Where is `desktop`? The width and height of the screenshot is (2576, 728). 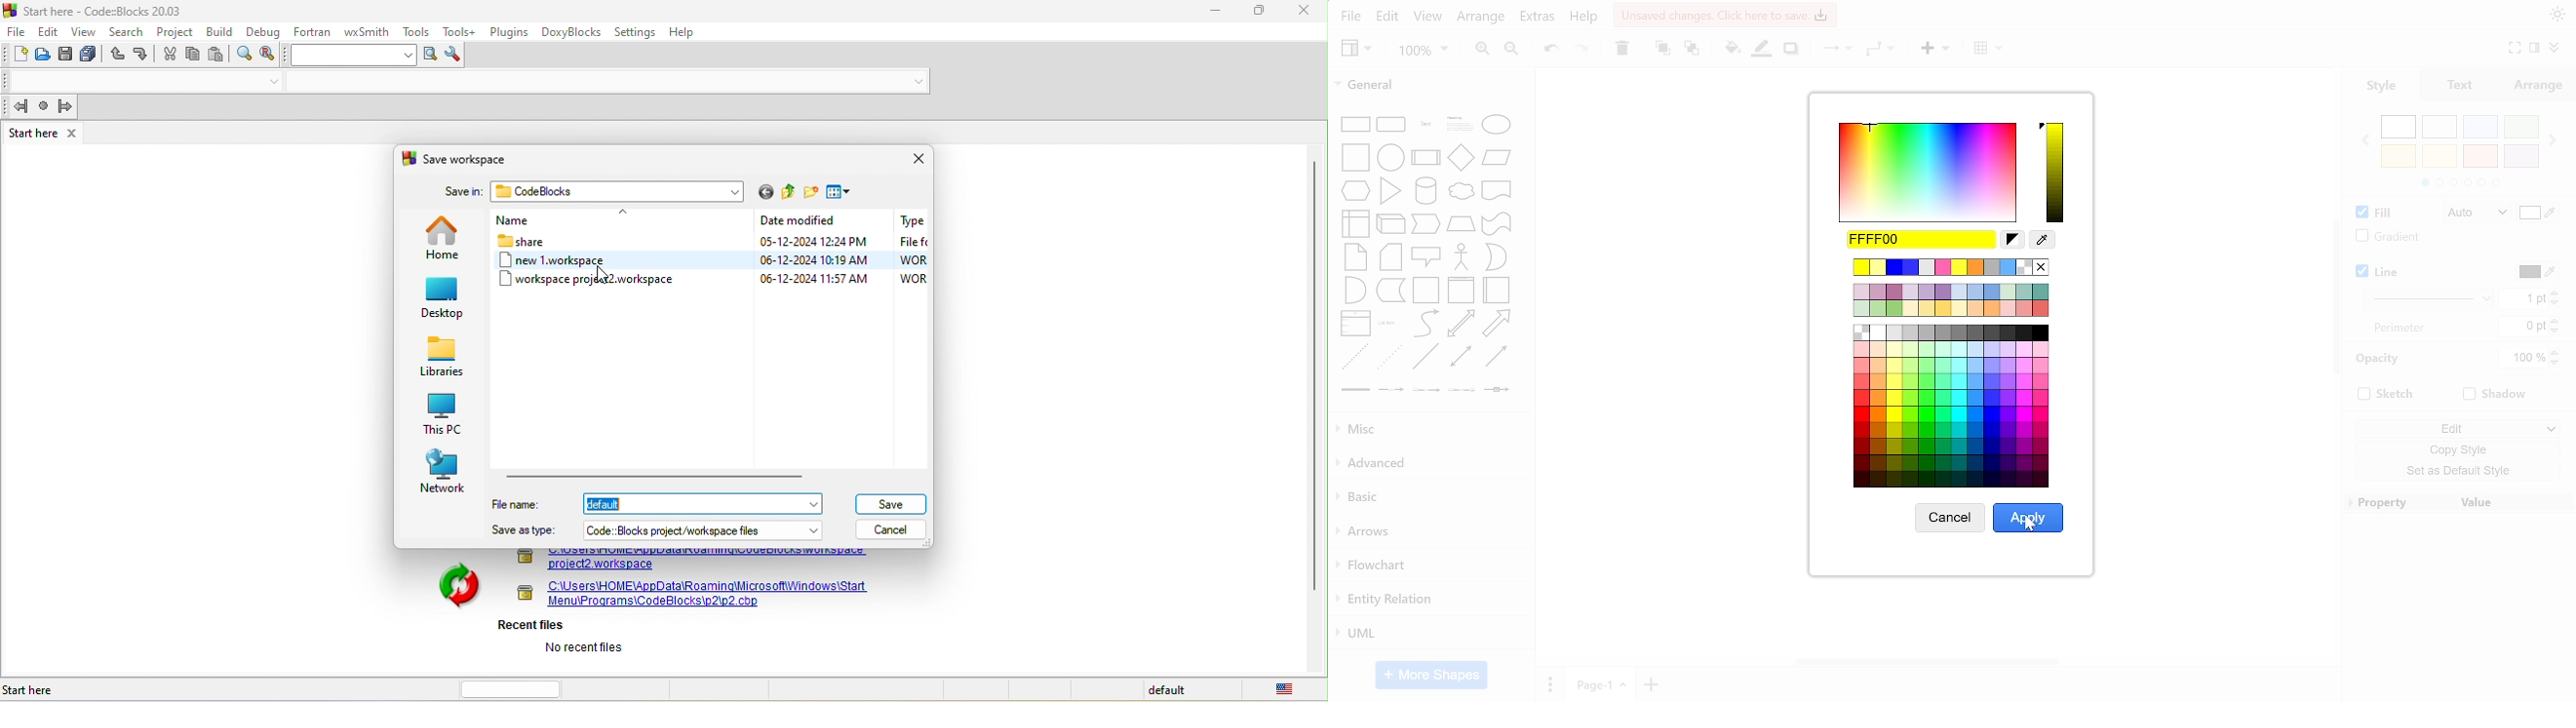
desktop is located at coordinates (444, 300).